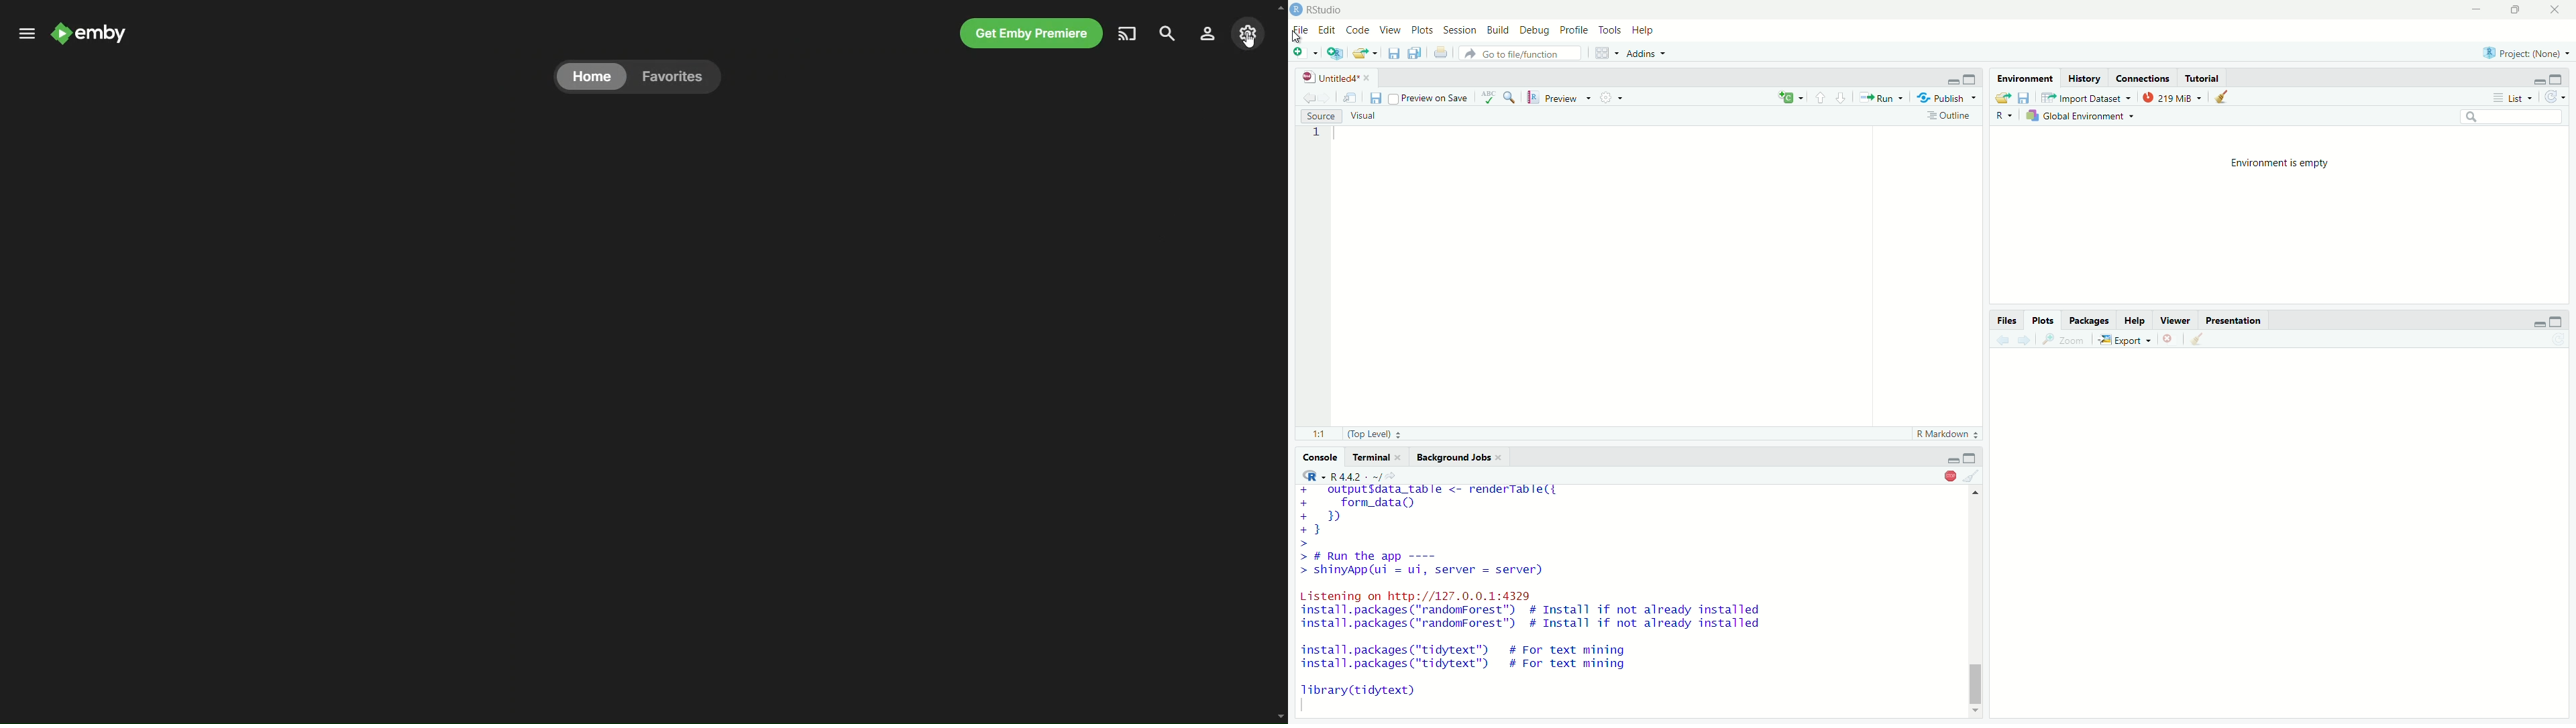 The width and height of the screenshot is (2576, 728). I want to click on go back to previous source location, so click(1309, 96).